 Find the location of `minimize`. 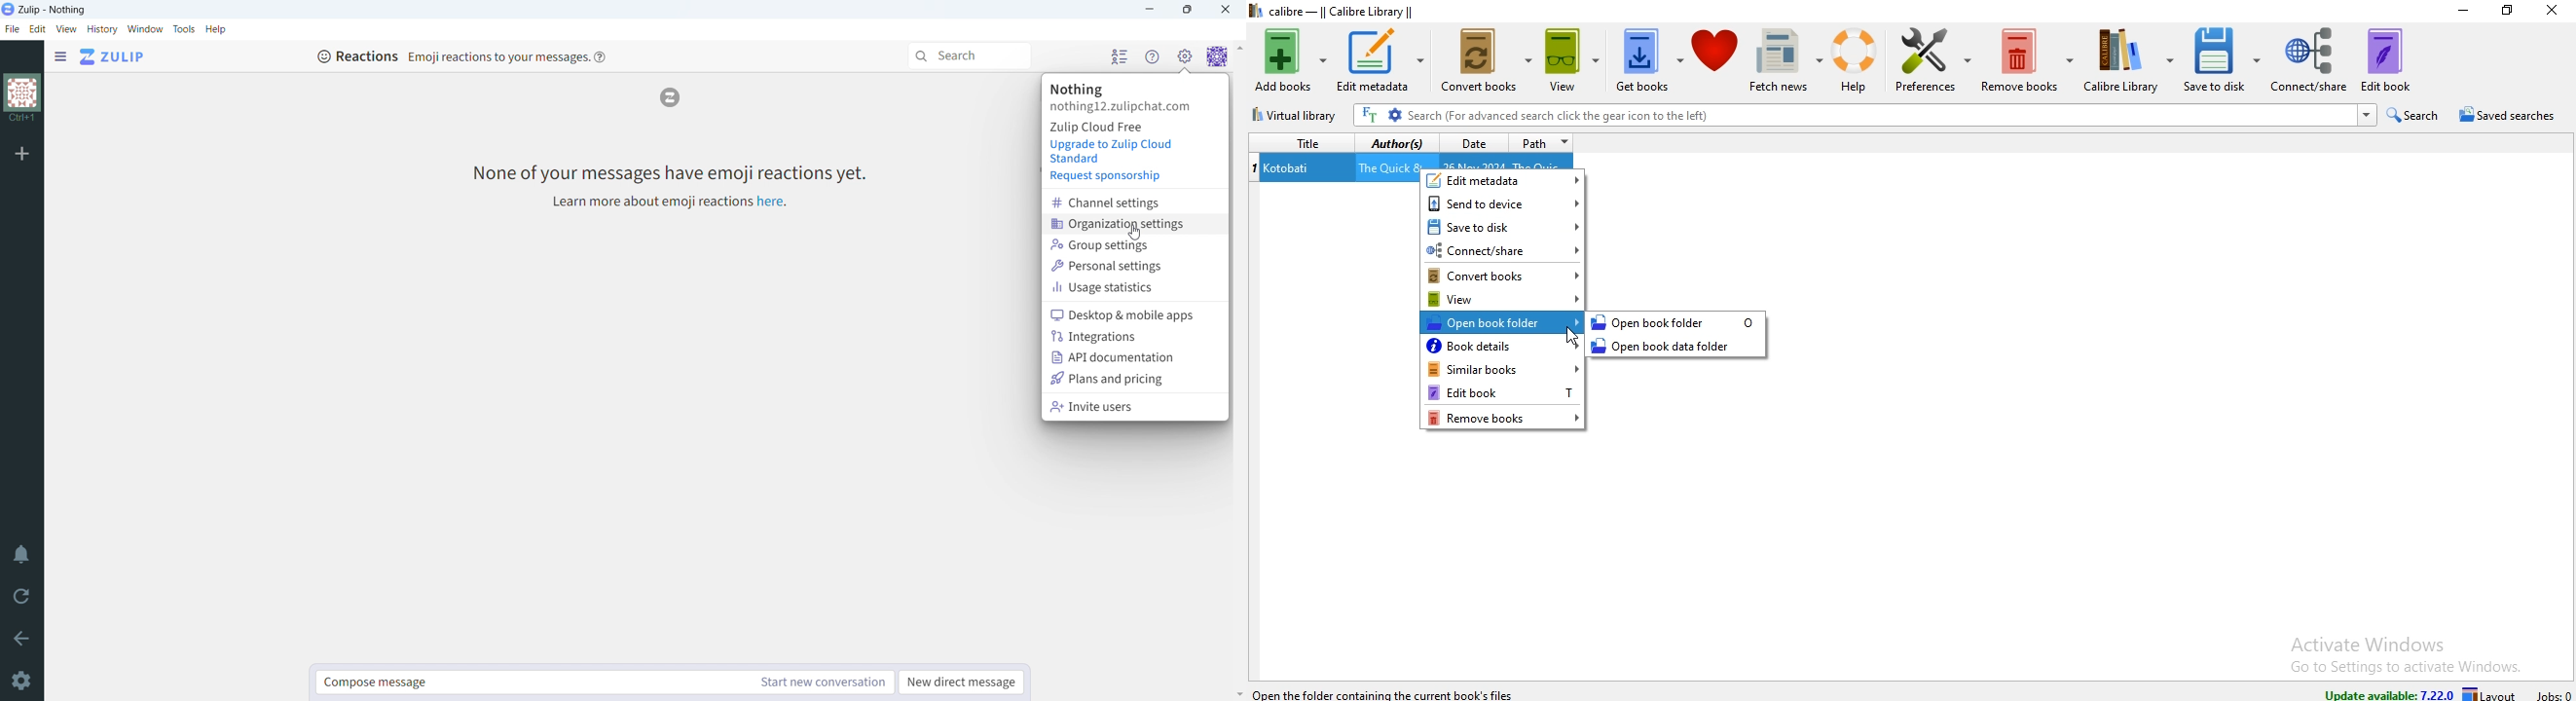

minimize is located at coordinates (1151, 9).